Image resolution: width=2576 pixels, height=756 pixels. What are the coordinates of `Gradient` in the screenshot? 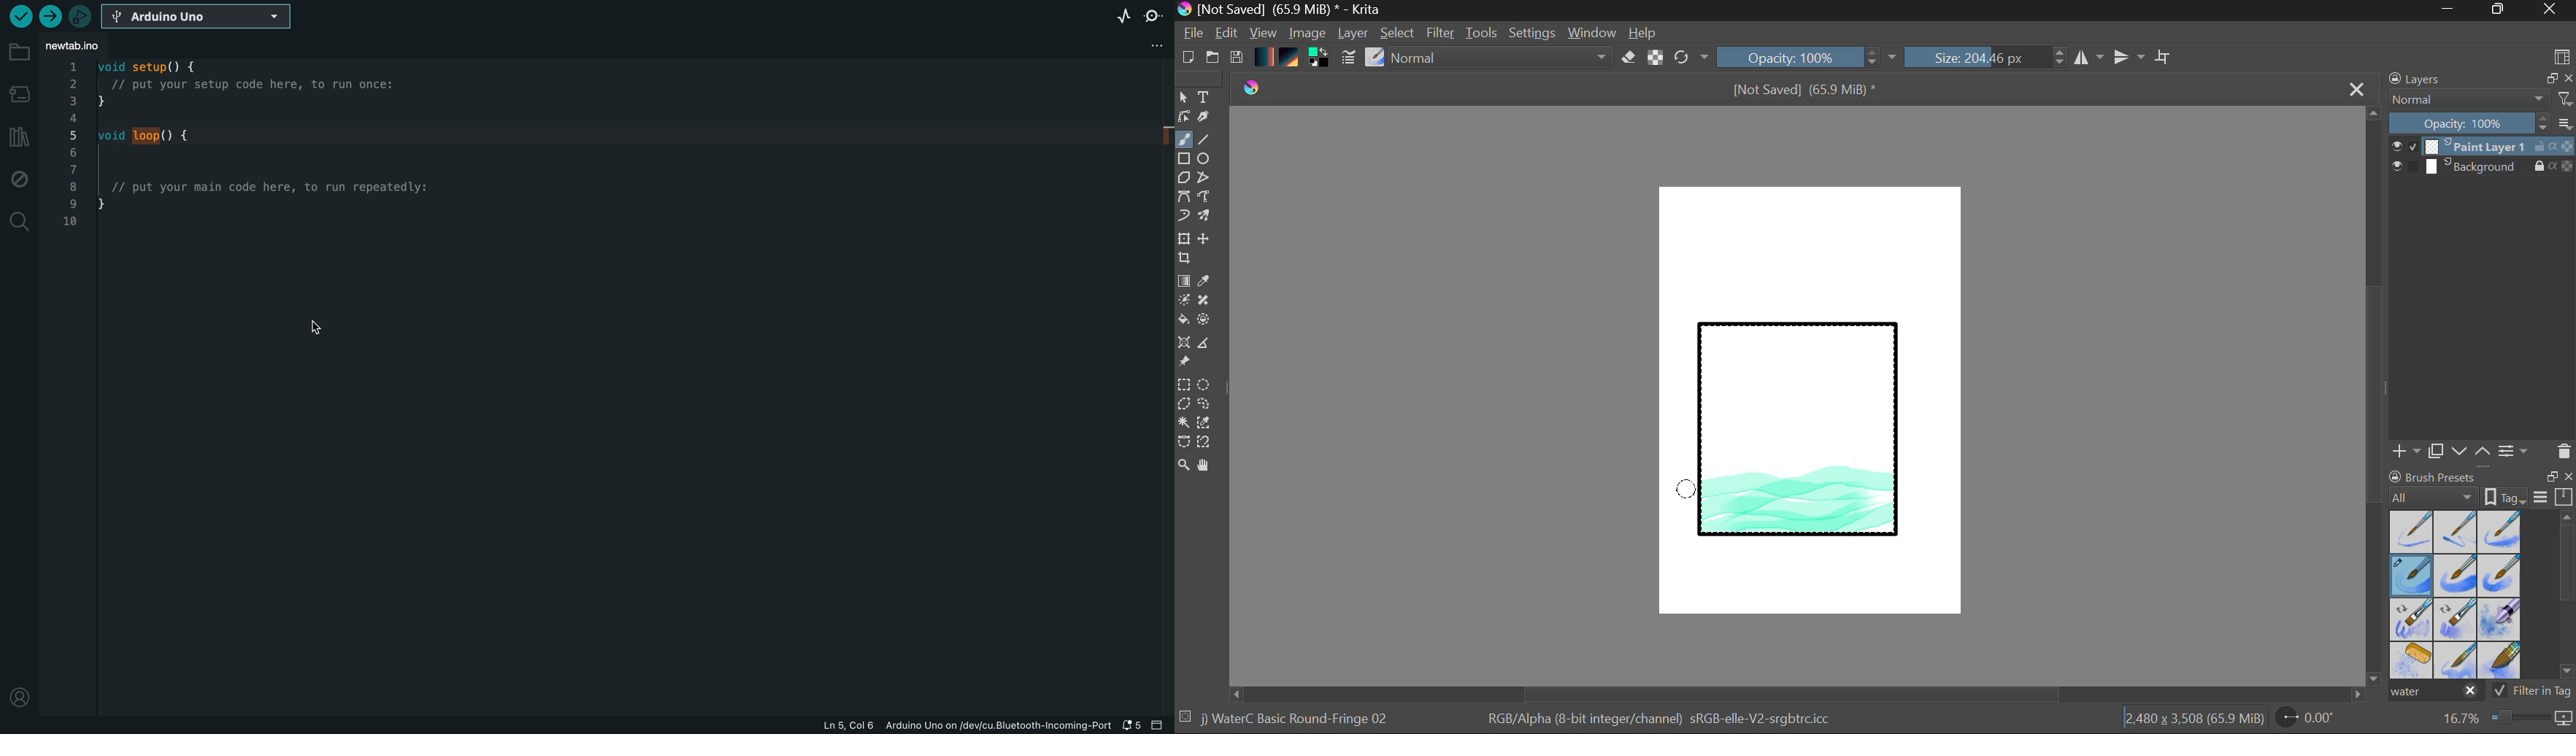 It's located at (1263, 55).